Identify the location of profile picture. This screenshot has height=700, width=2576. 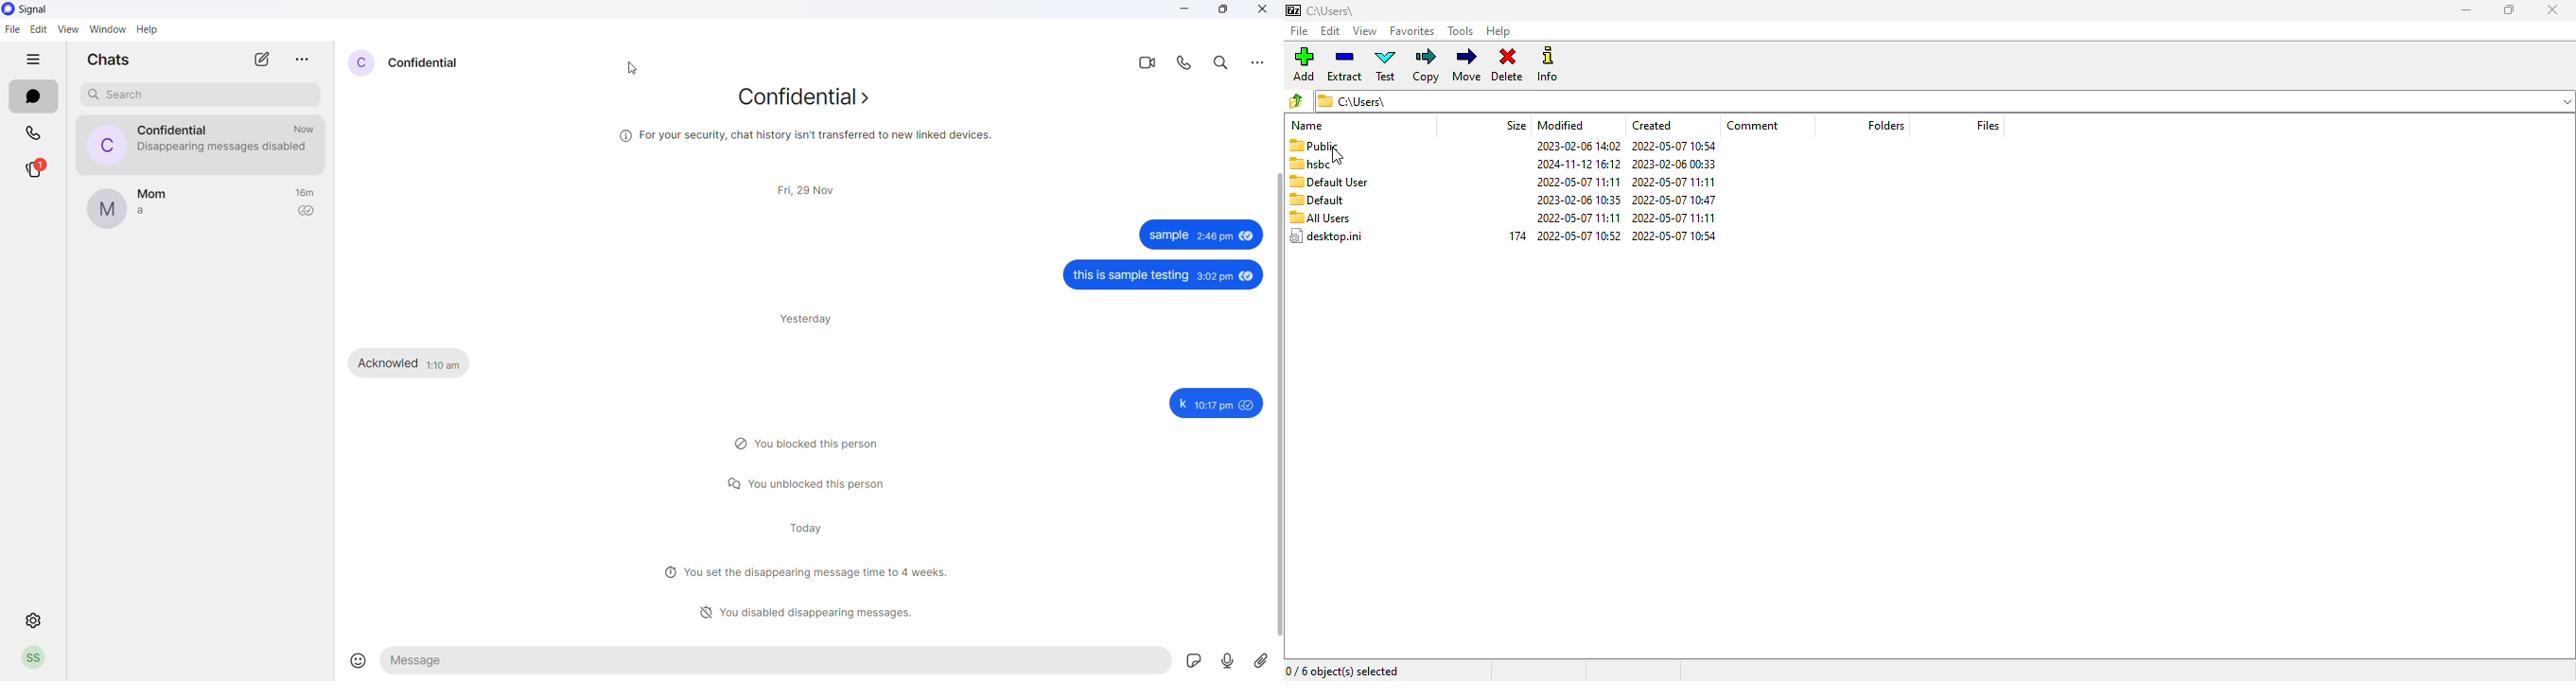
(101, 208).